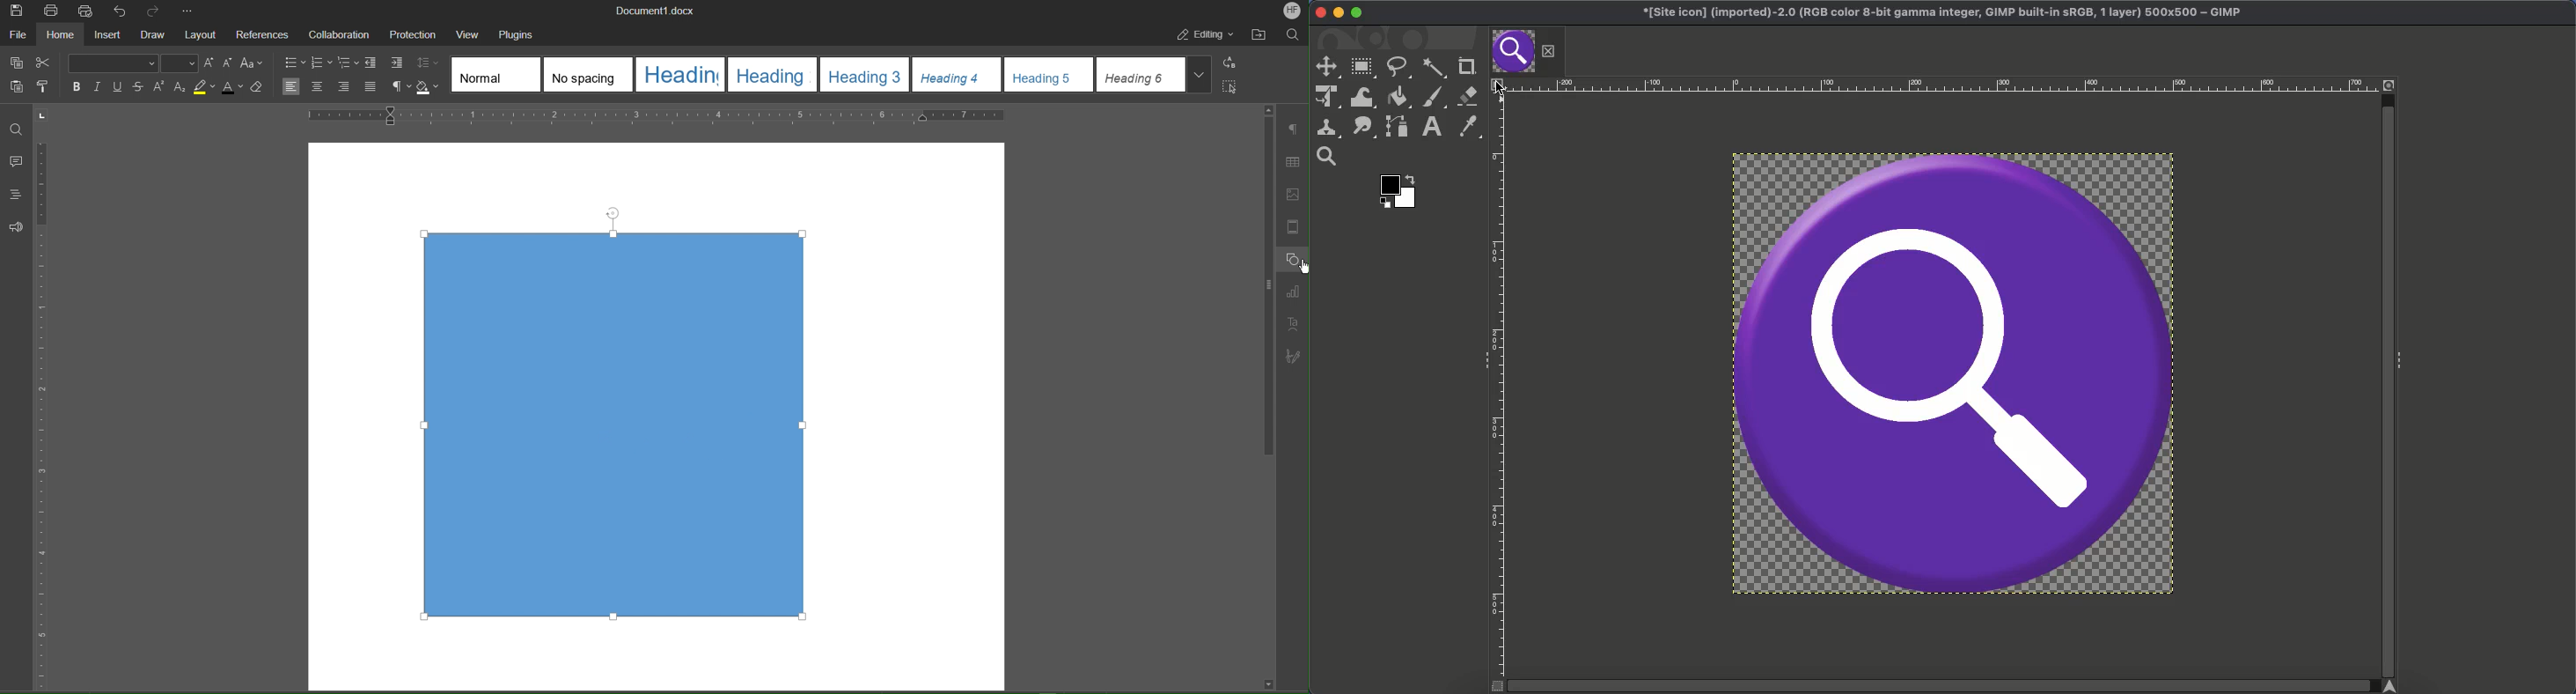 Image resolution: width=2576 pixels, height=700 pixels. Describe the element at coordinates (1946, 85) in the screenshot. I see `Ruler` at that location.